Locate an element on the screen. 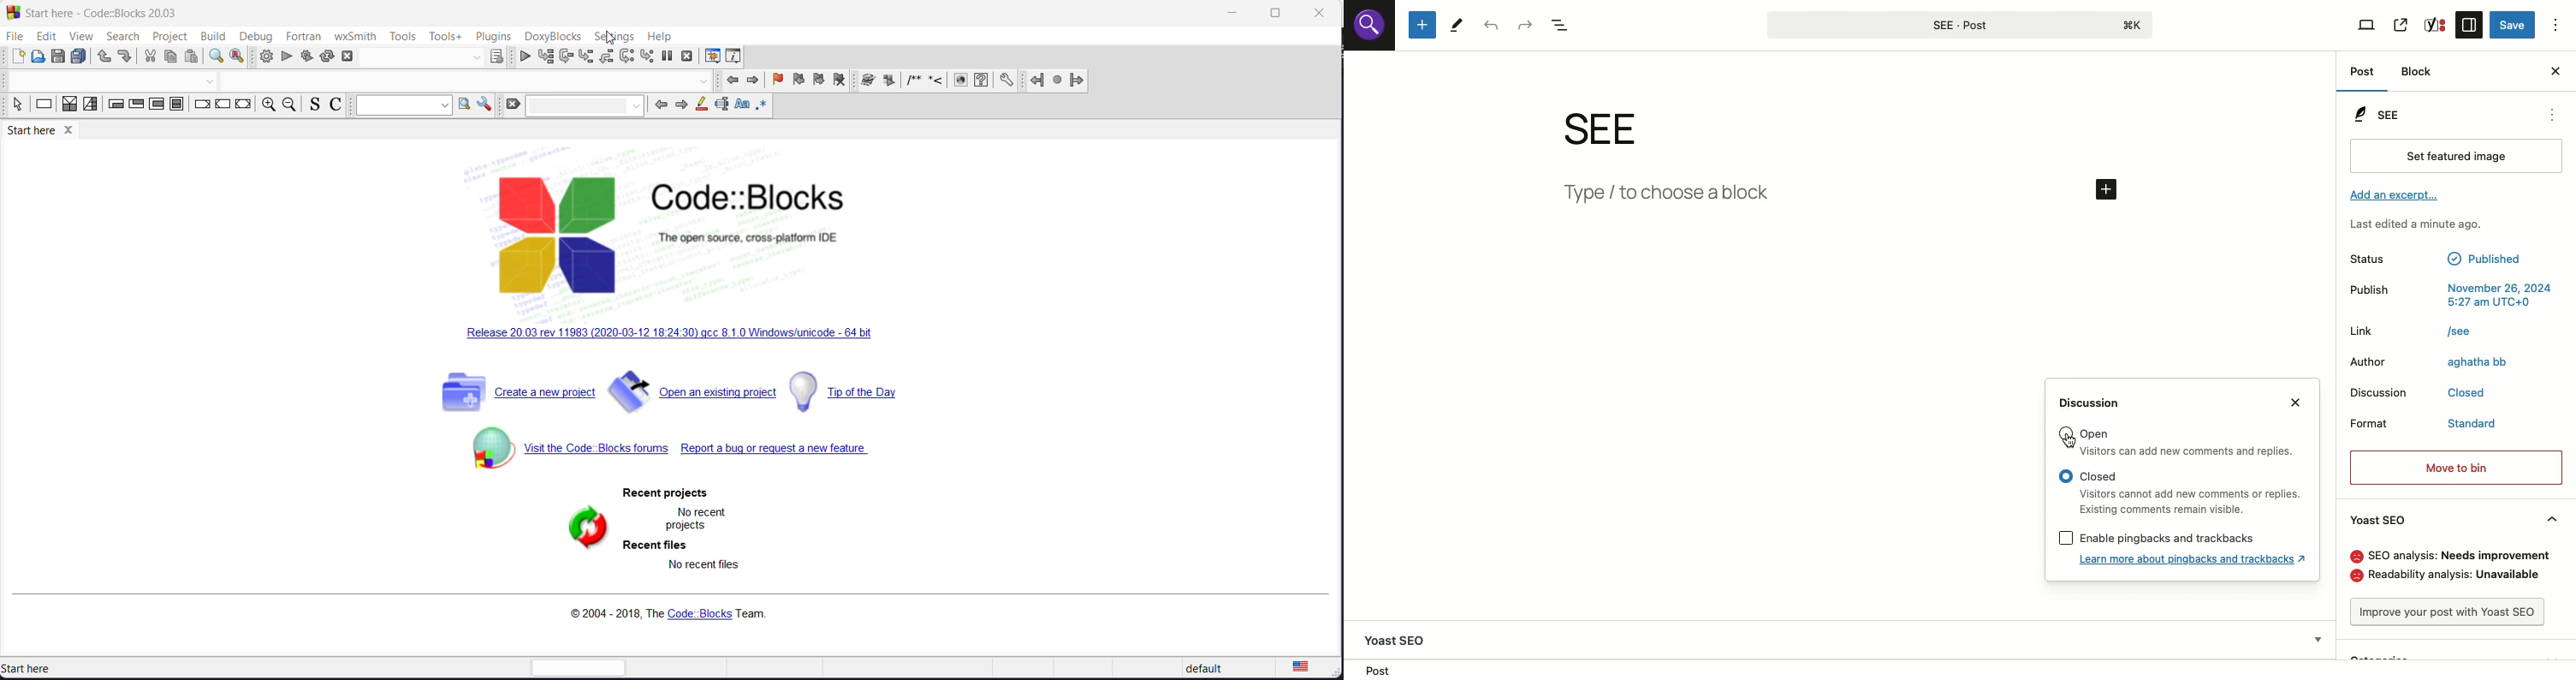 Image resolution: width=2576 pixels, height=700 pixels. tools+ is located at coordinates (444, 37).